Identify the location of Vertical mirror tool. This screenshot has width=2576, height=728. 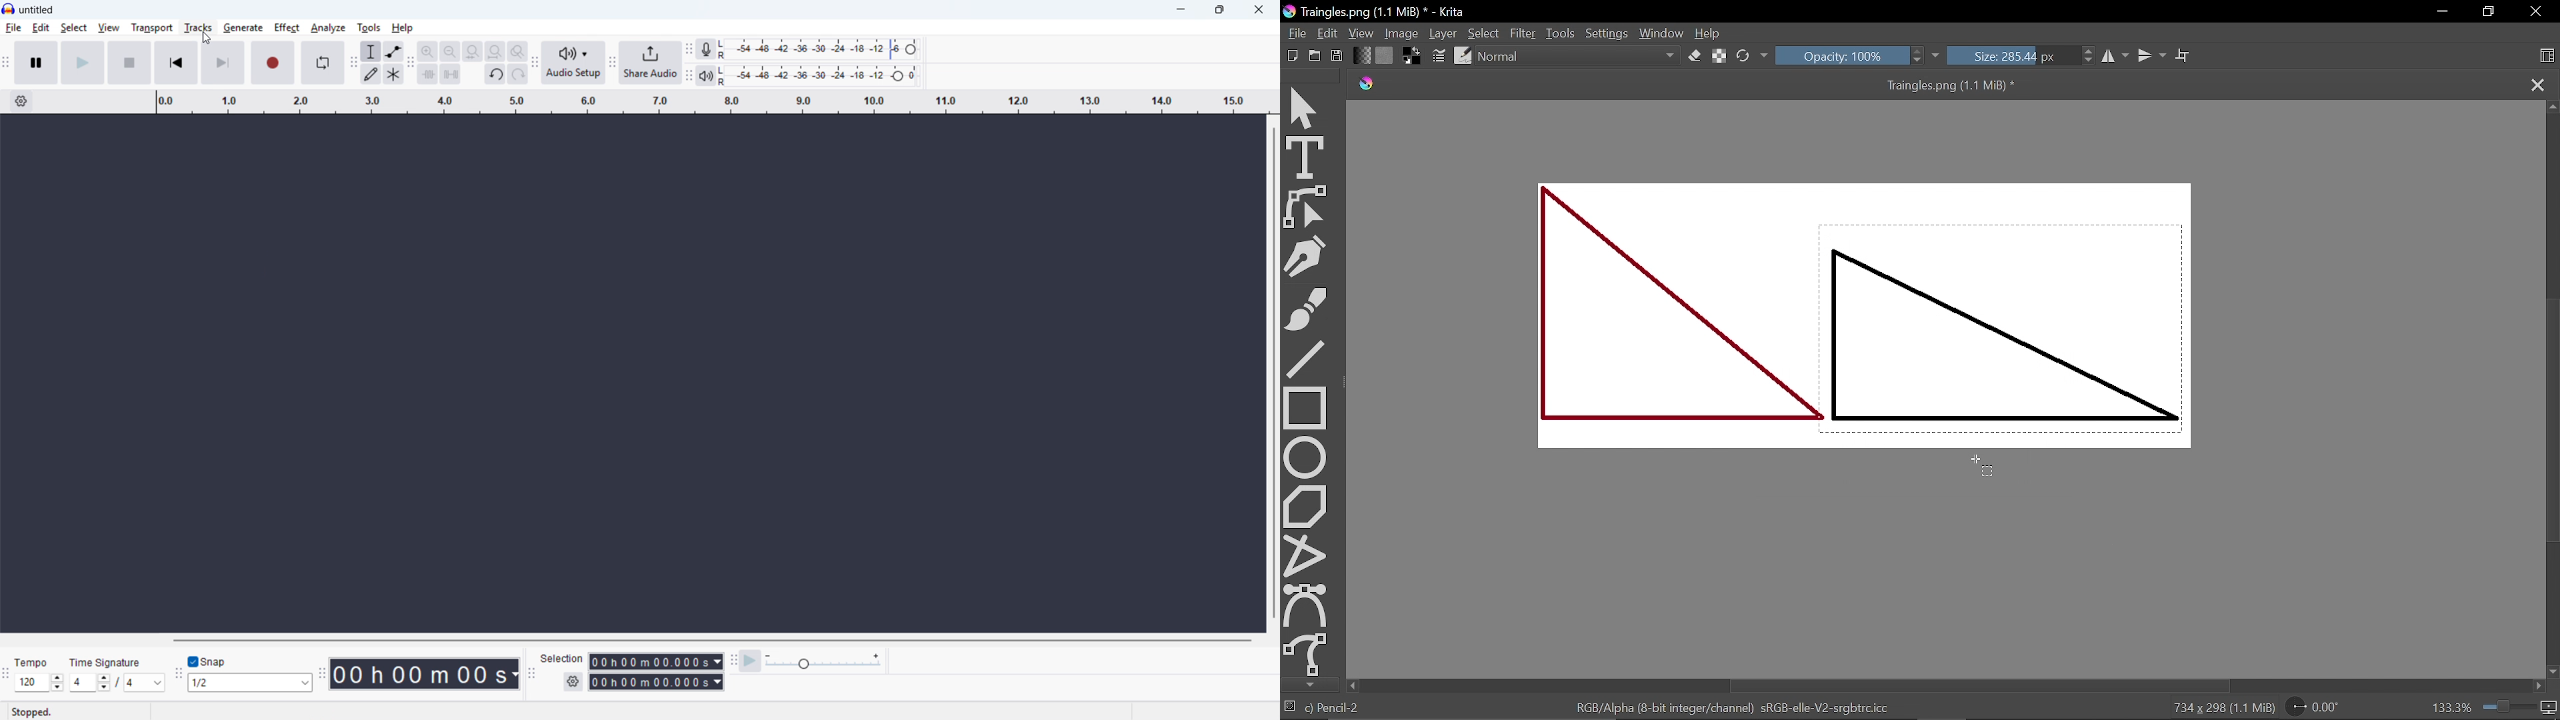
(2152, 56).